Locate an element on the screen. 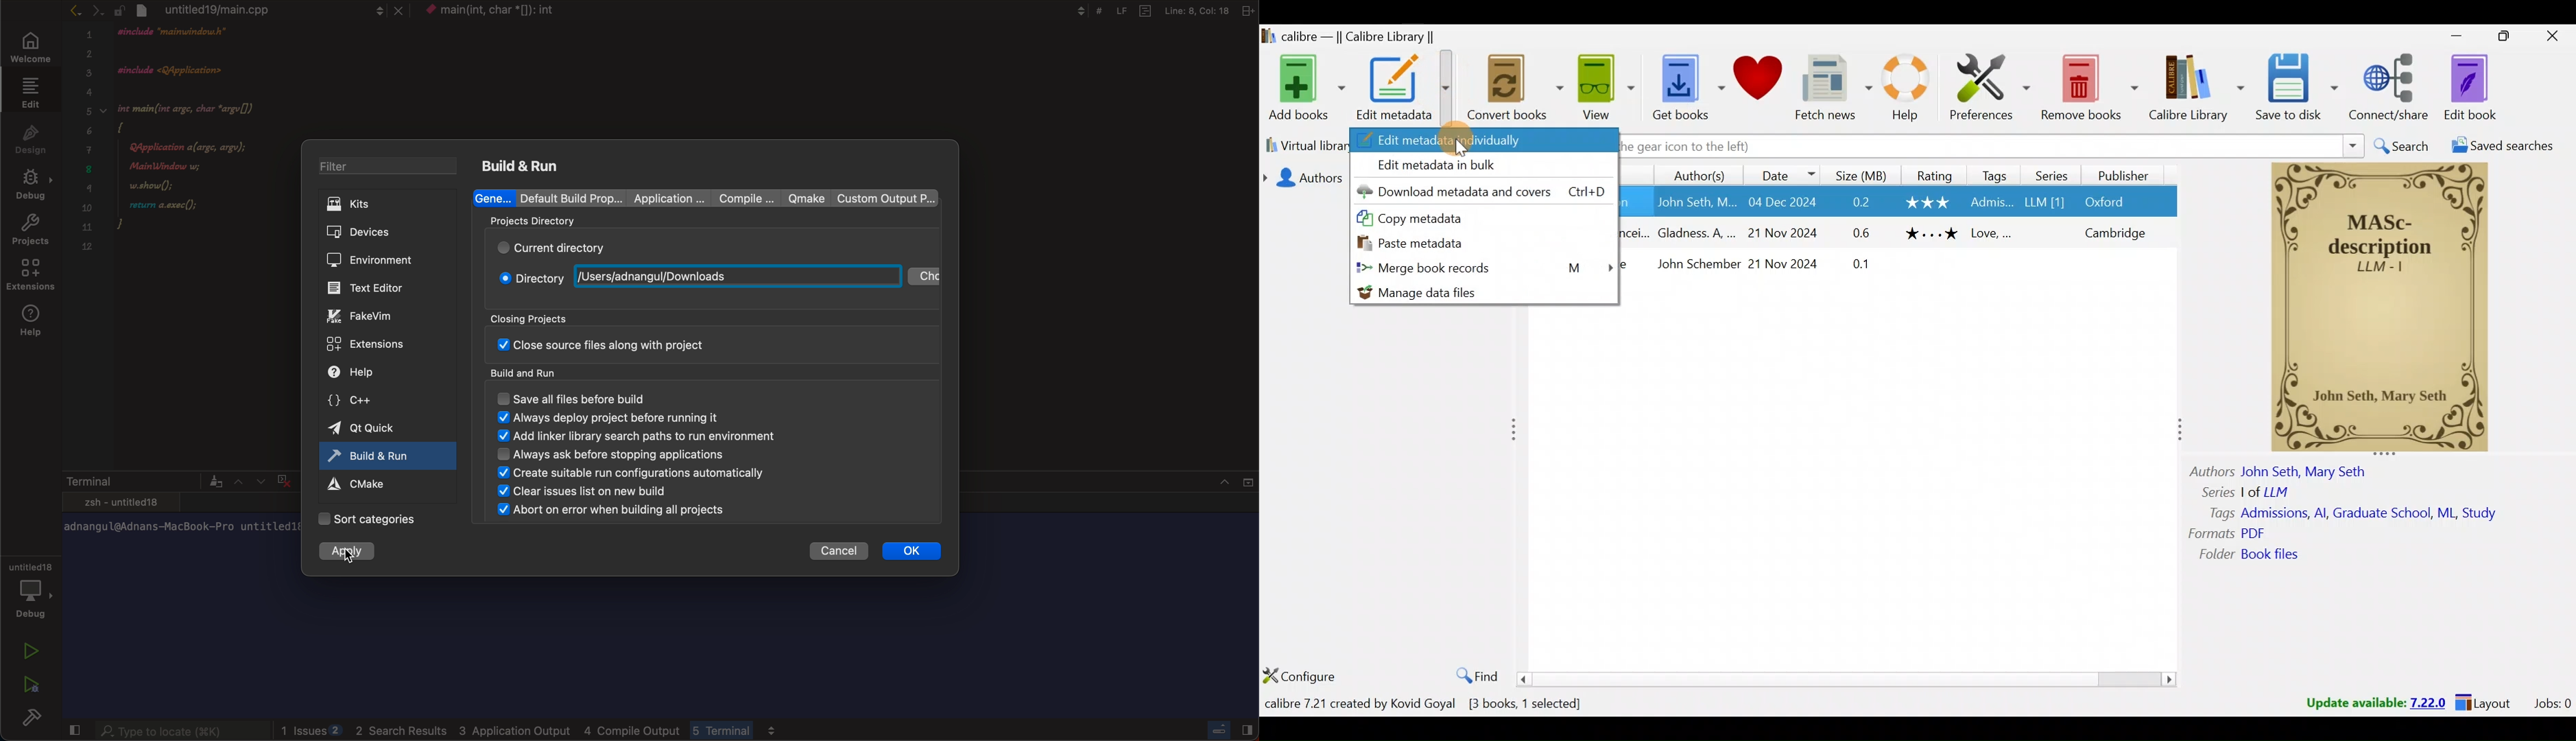 The height and width of the screenshot is (756, 2576). Layouts is located at coordinates (2489, 705).